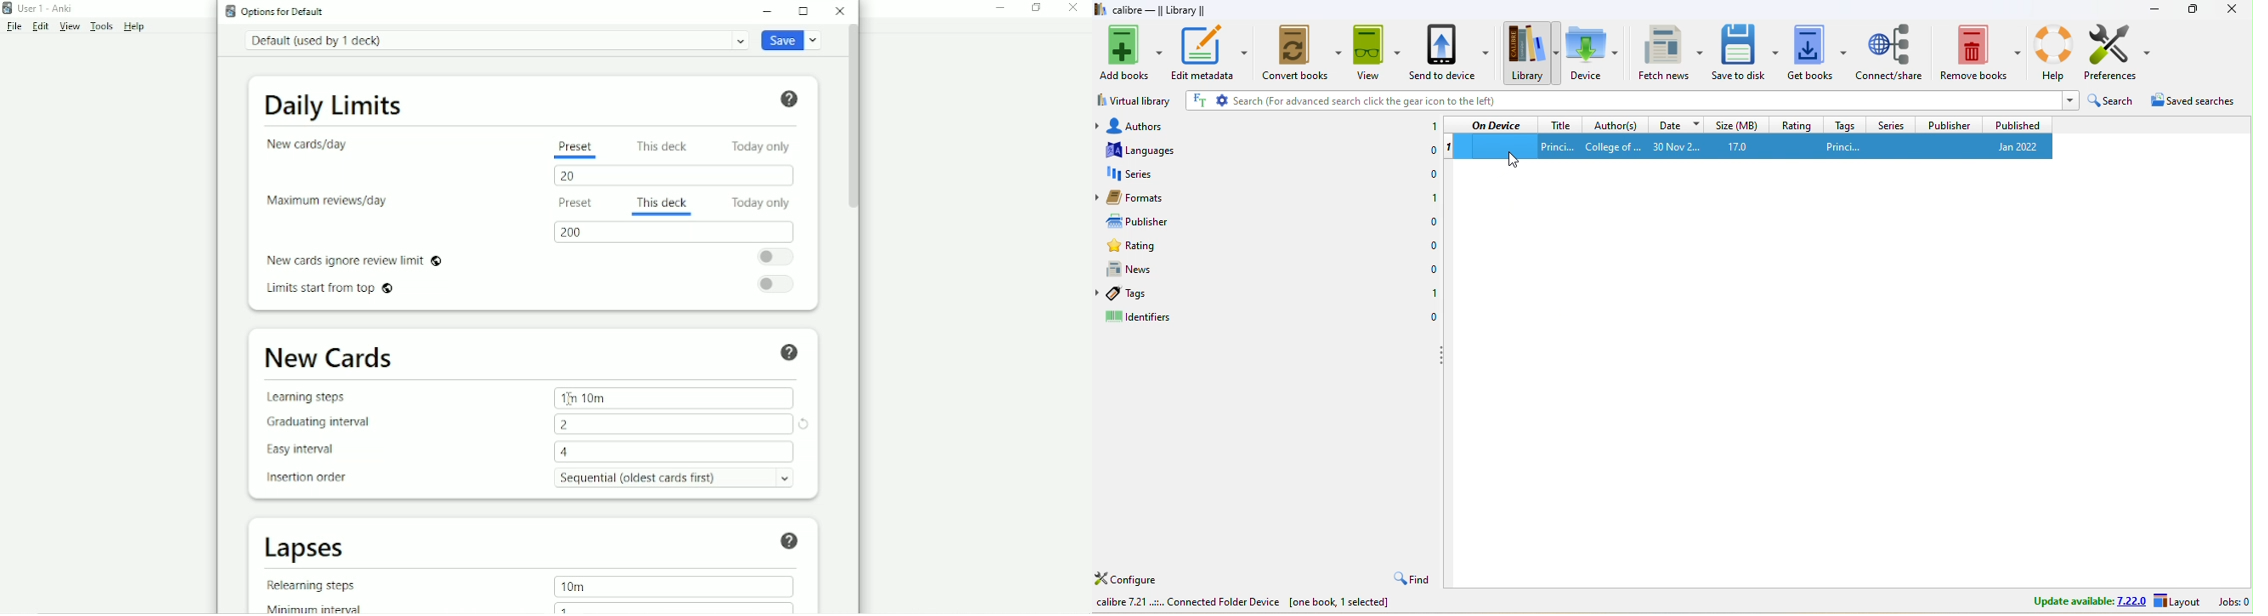  Describe the element at coordinates (70, 27) in the screenshot. I see `View` at that location.